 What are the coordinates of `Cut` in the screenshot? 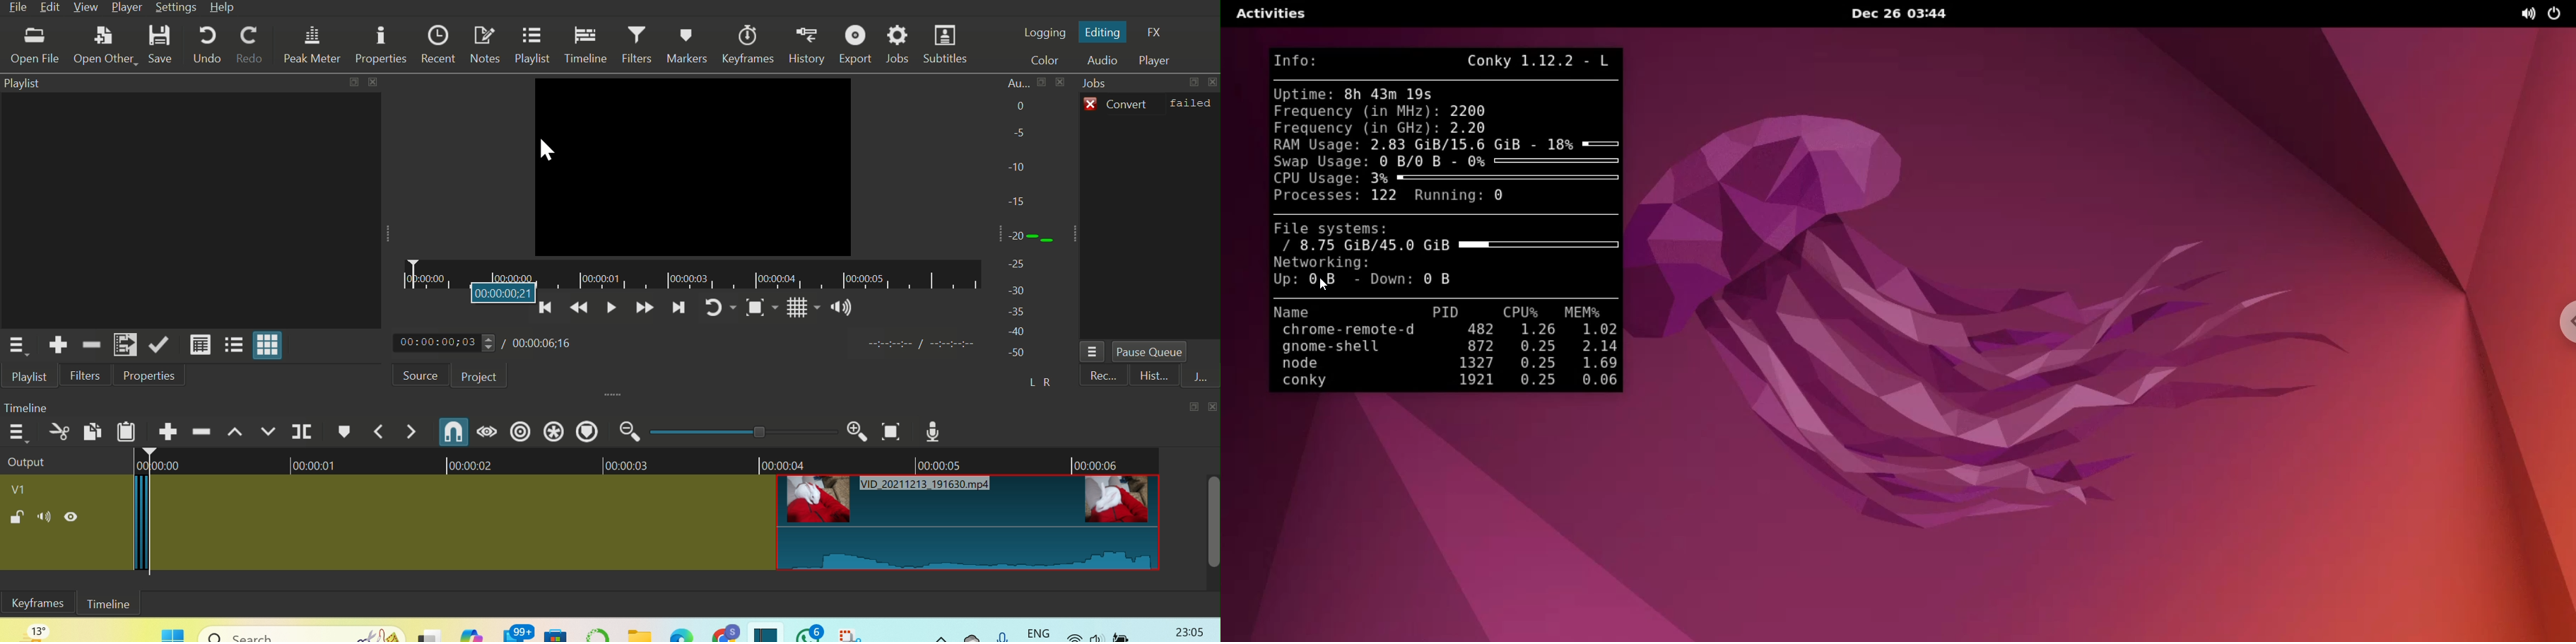 It's located at (58, 430).